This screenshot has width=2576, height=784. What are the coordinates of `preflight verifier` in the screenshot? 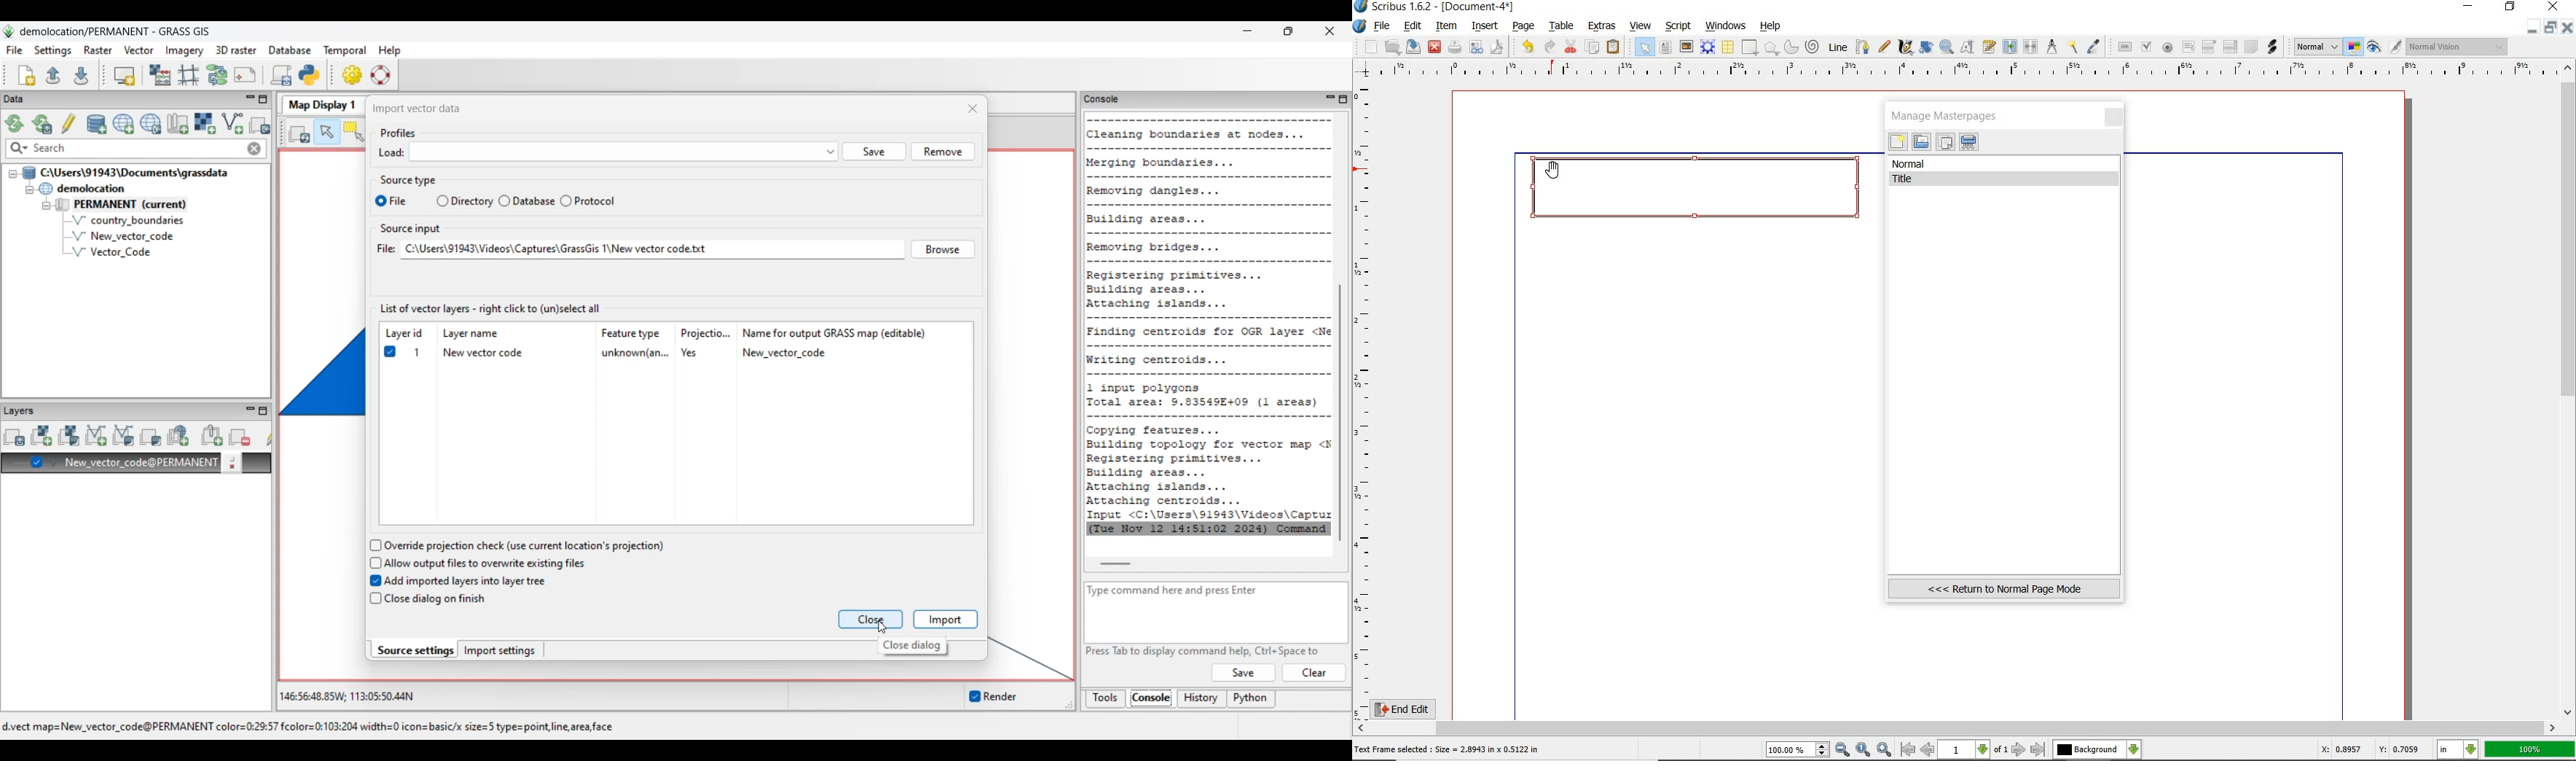 It's located at (1477, 48).